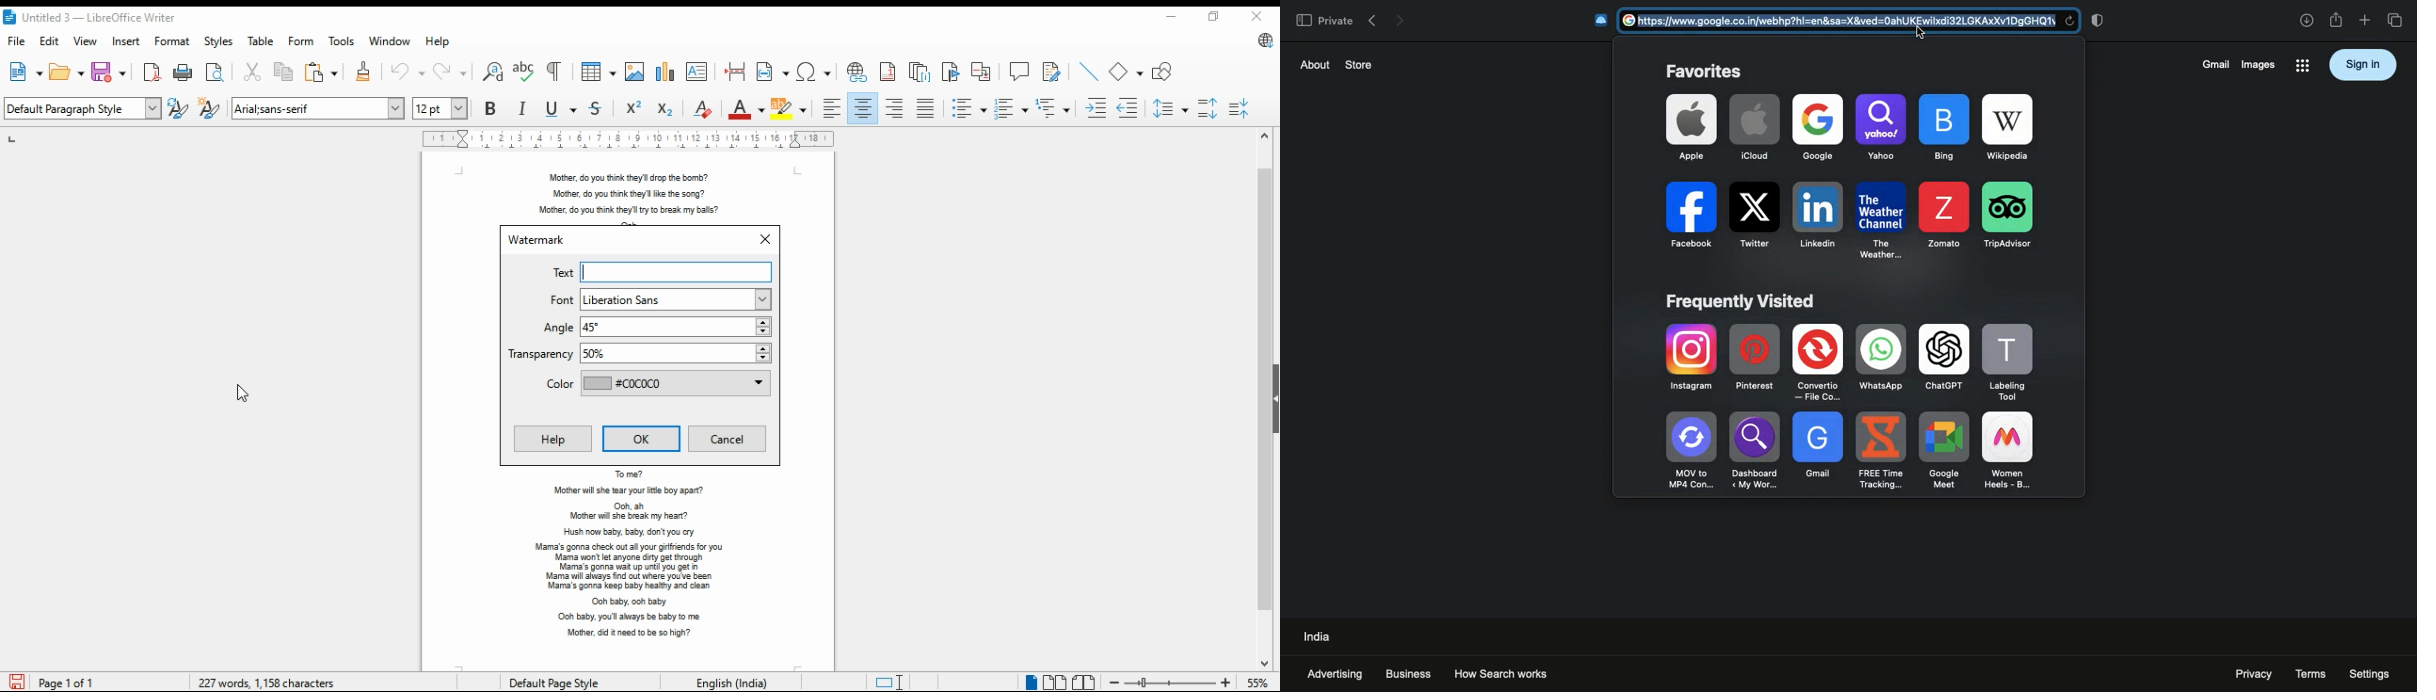 The height and width of the screenshot is (700, 2436). What do you see at coordinates (637, 354) in the screenshot?
I see `transperency` at bounding box center [637, 354].